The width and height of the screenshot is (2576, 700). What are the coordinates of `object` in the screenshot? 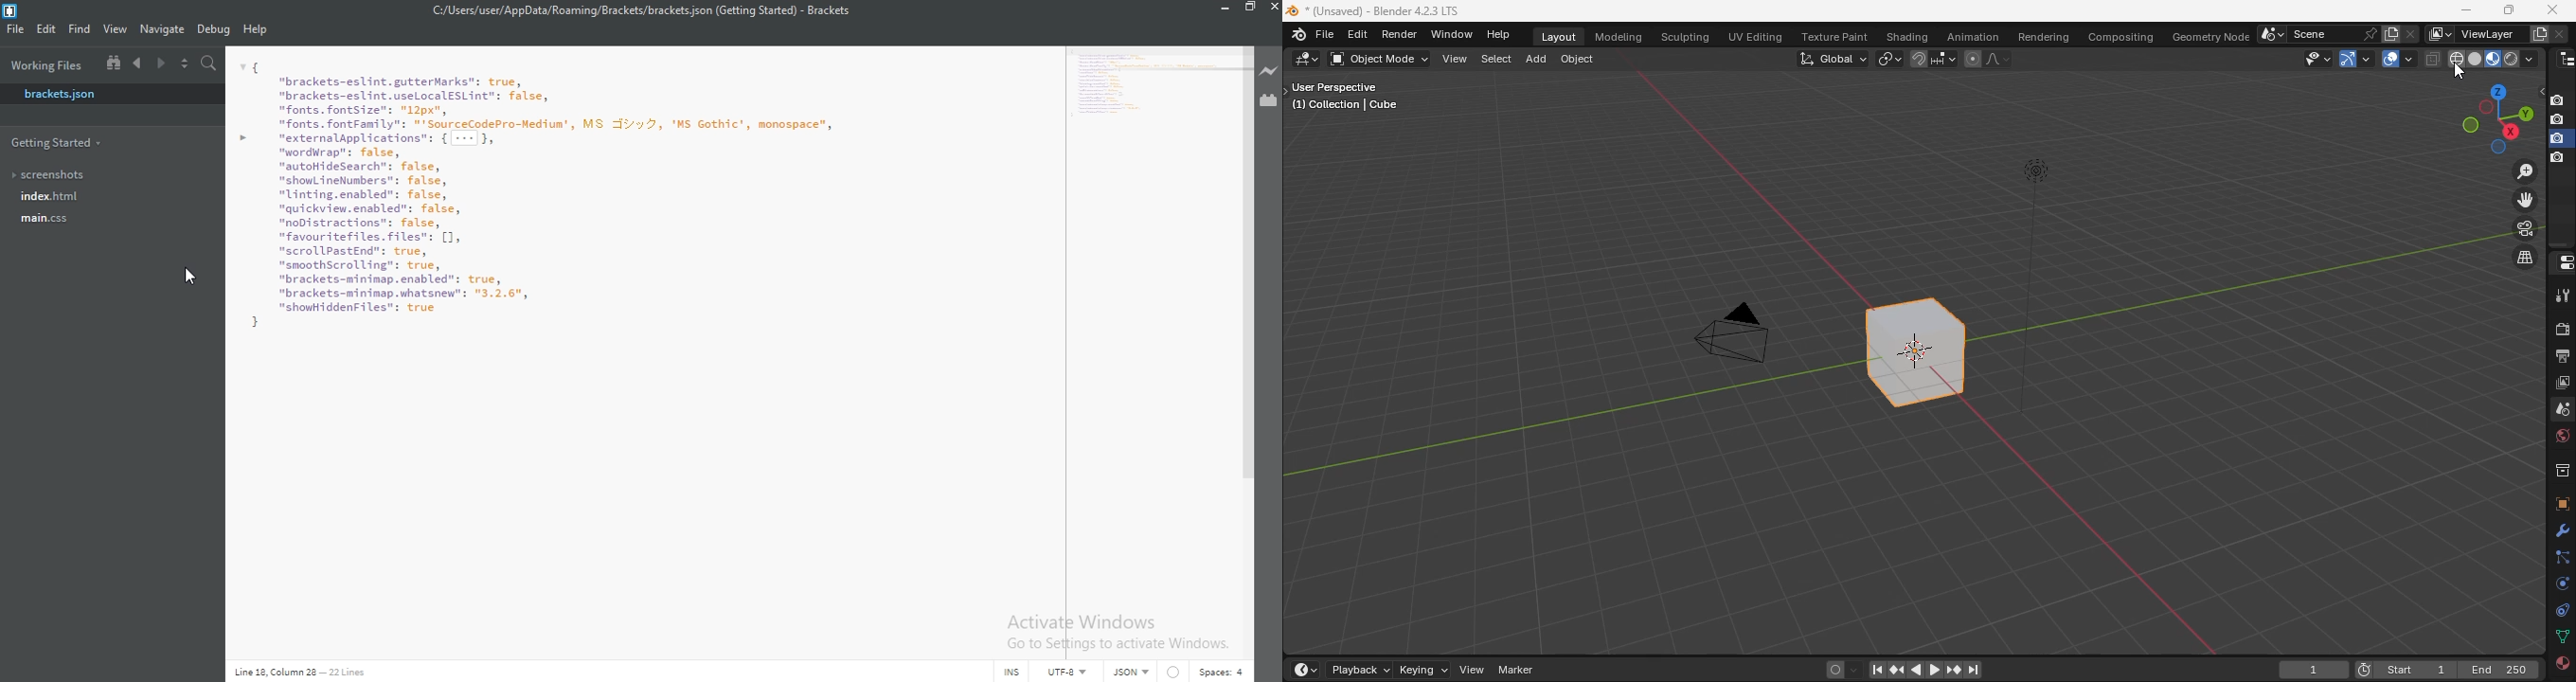 It's located at (1580, 59).